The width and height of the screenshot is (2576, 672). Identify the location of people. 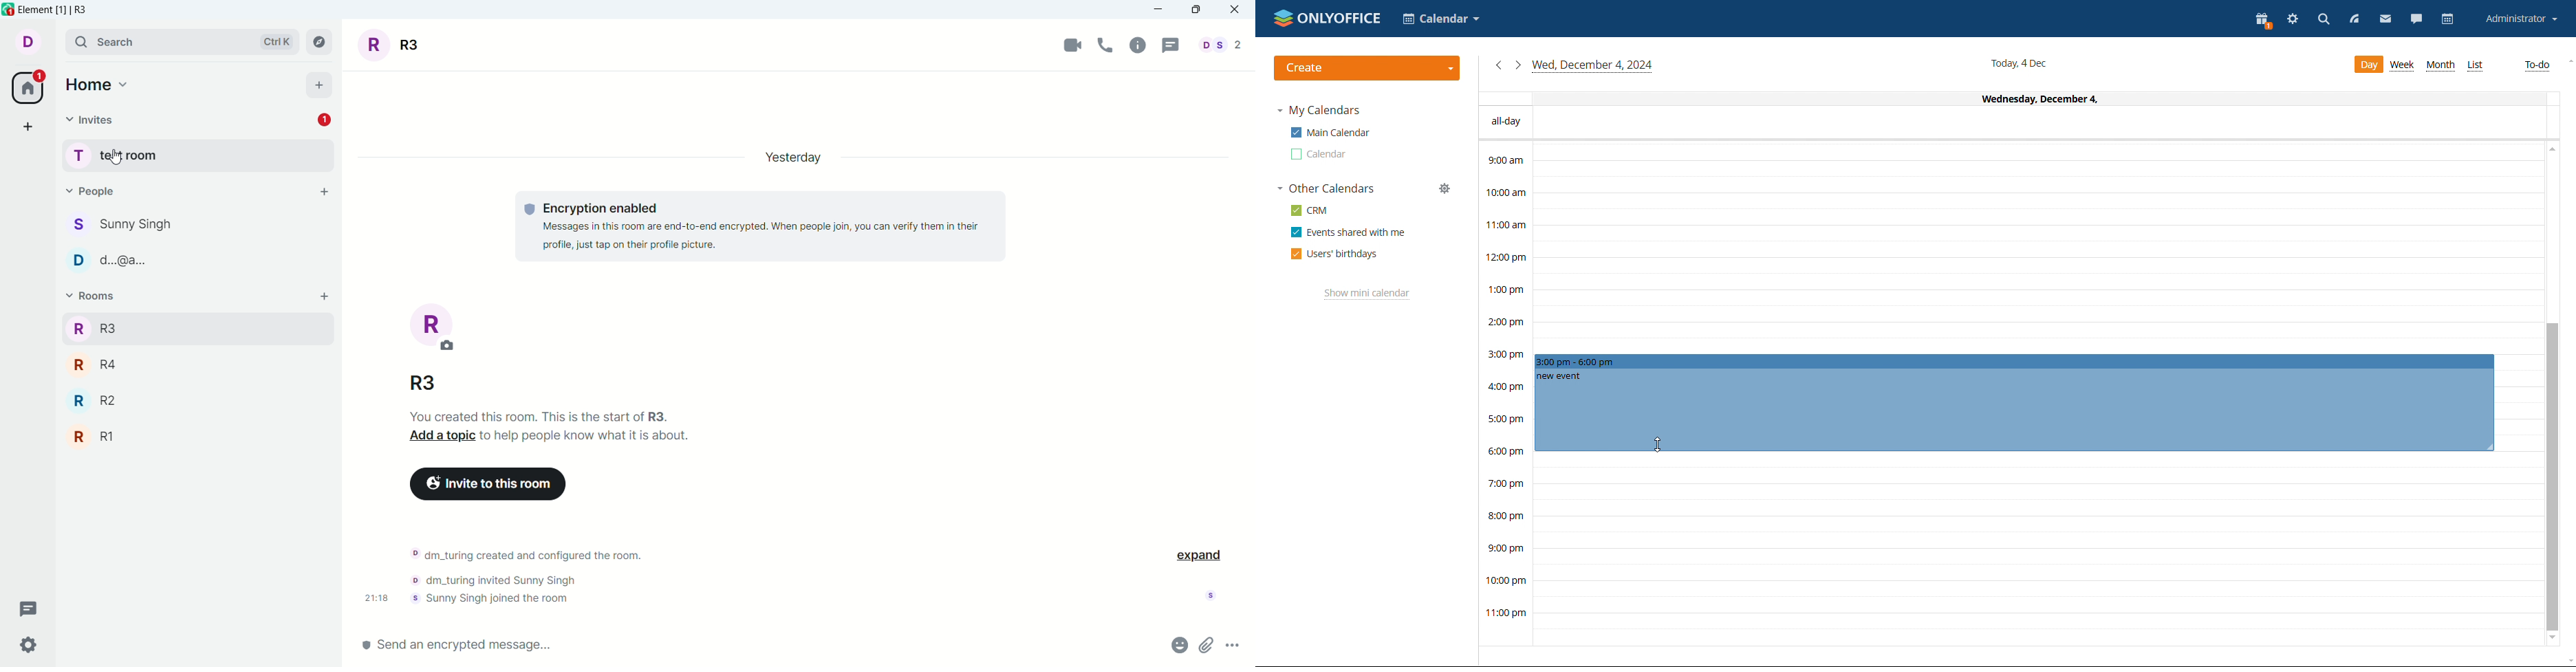
(1224, 44).